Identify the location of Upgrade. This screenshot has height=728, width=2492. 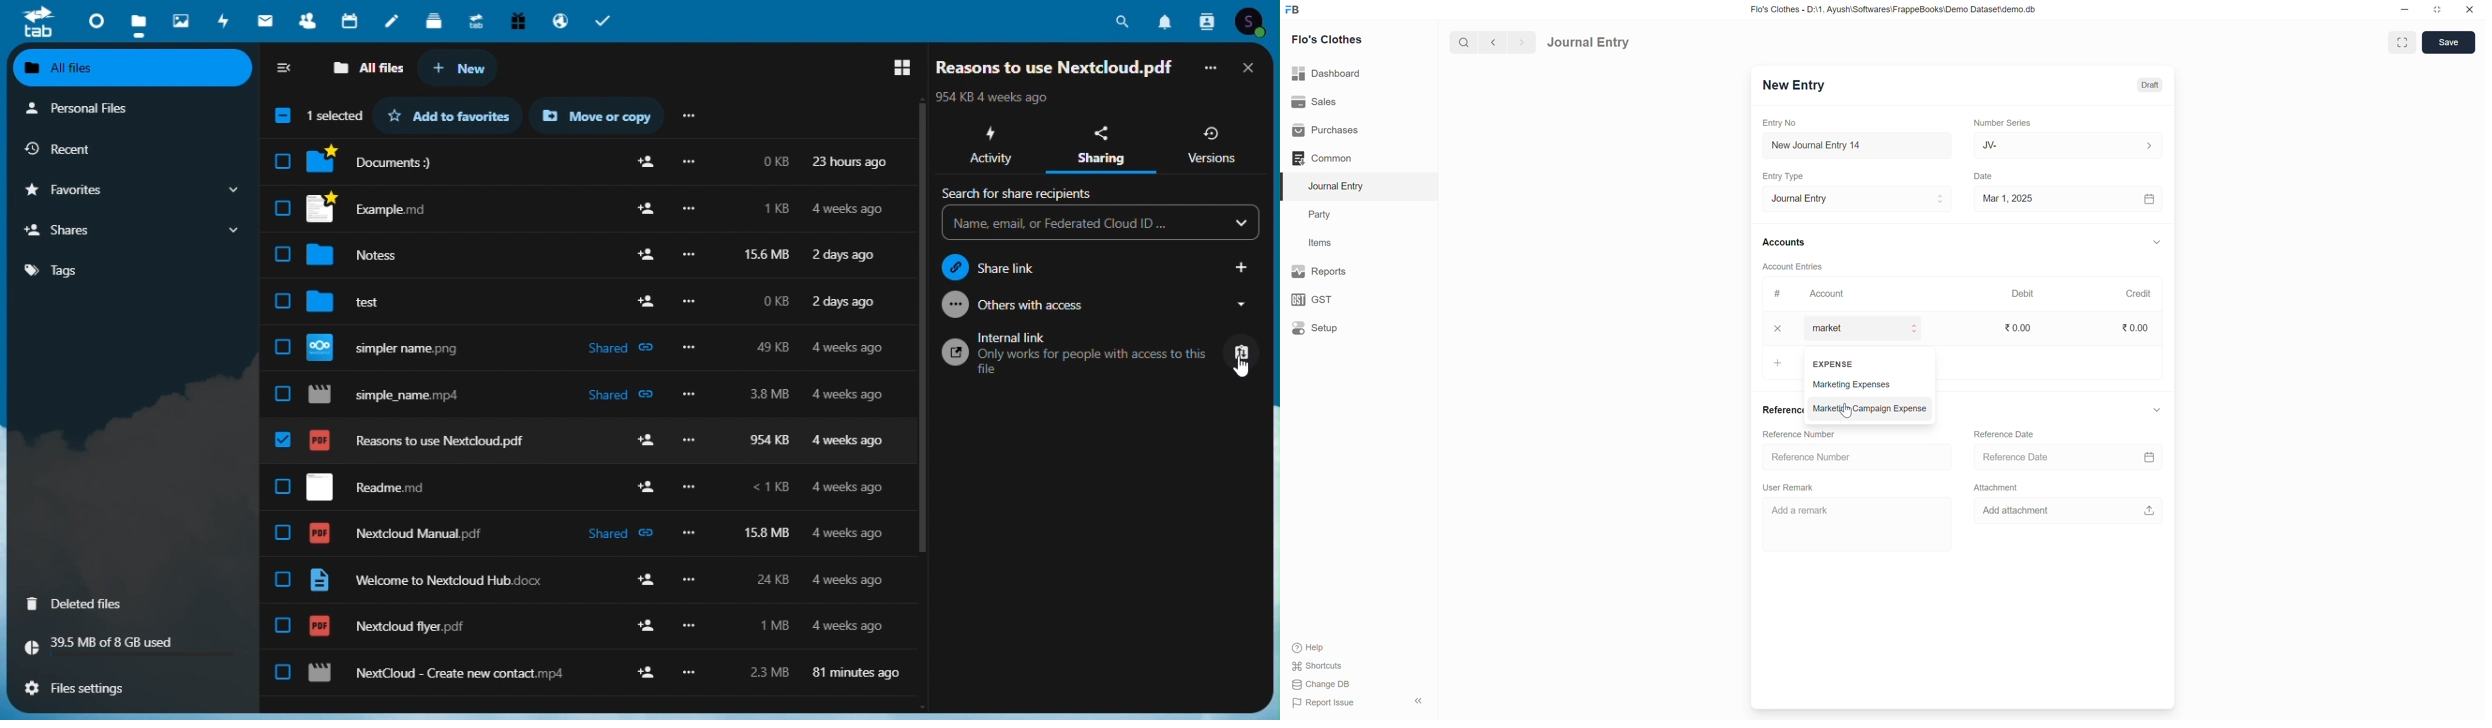
(477, 21).